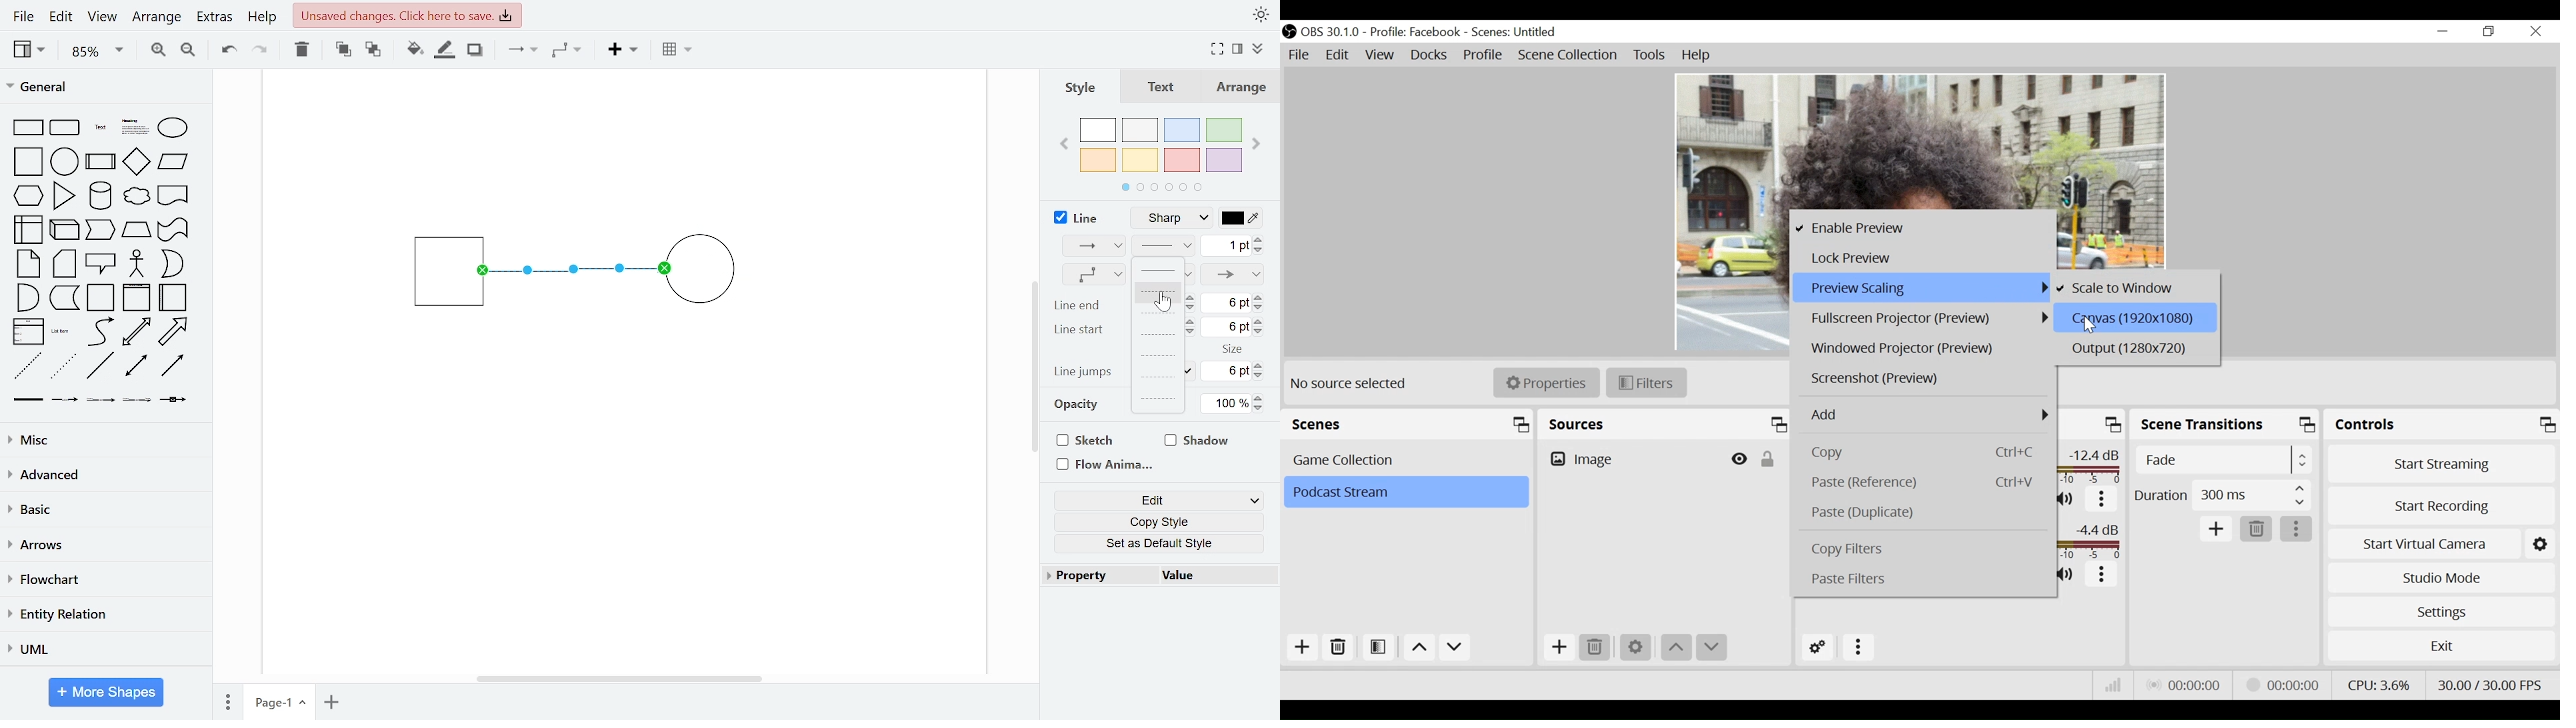  What do you see at coordinates (1646, 383) in the screenshot?
I see `Filters` at bounding box center [1646, 383].